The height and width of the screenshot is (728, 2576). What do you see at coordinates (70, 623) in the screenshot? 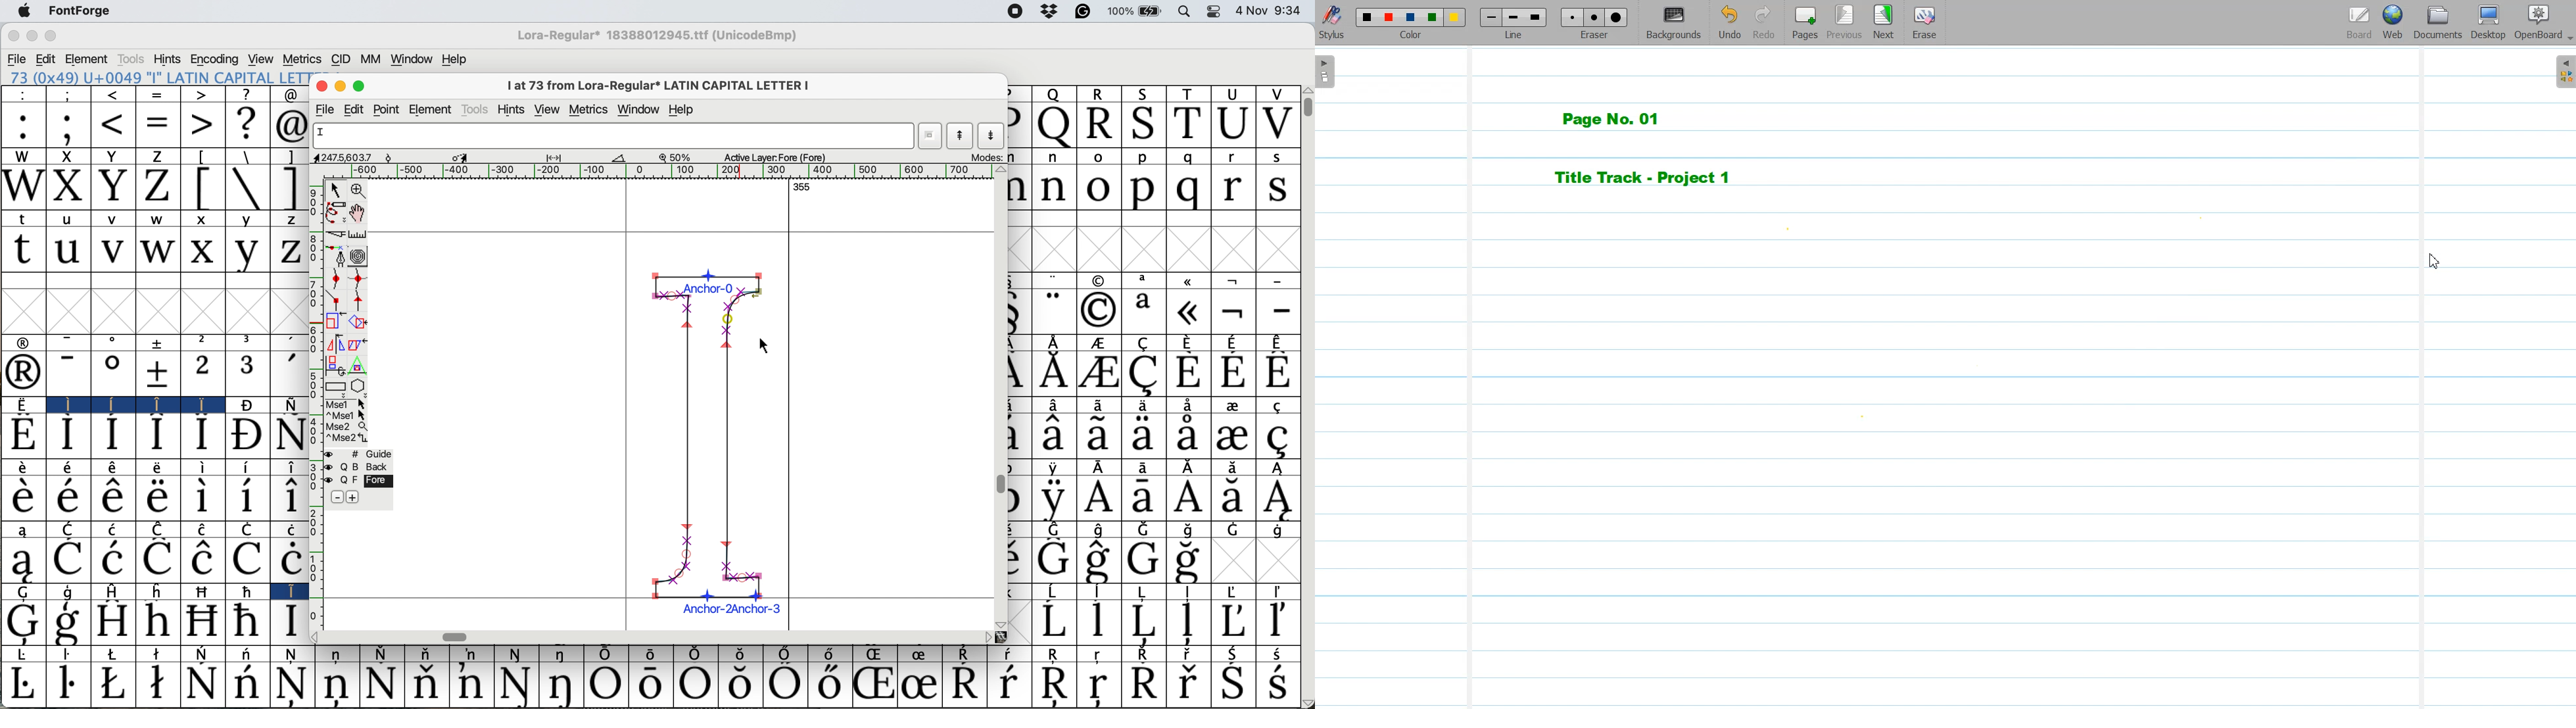
I see `Symbol` at bounding box center [70, 623].